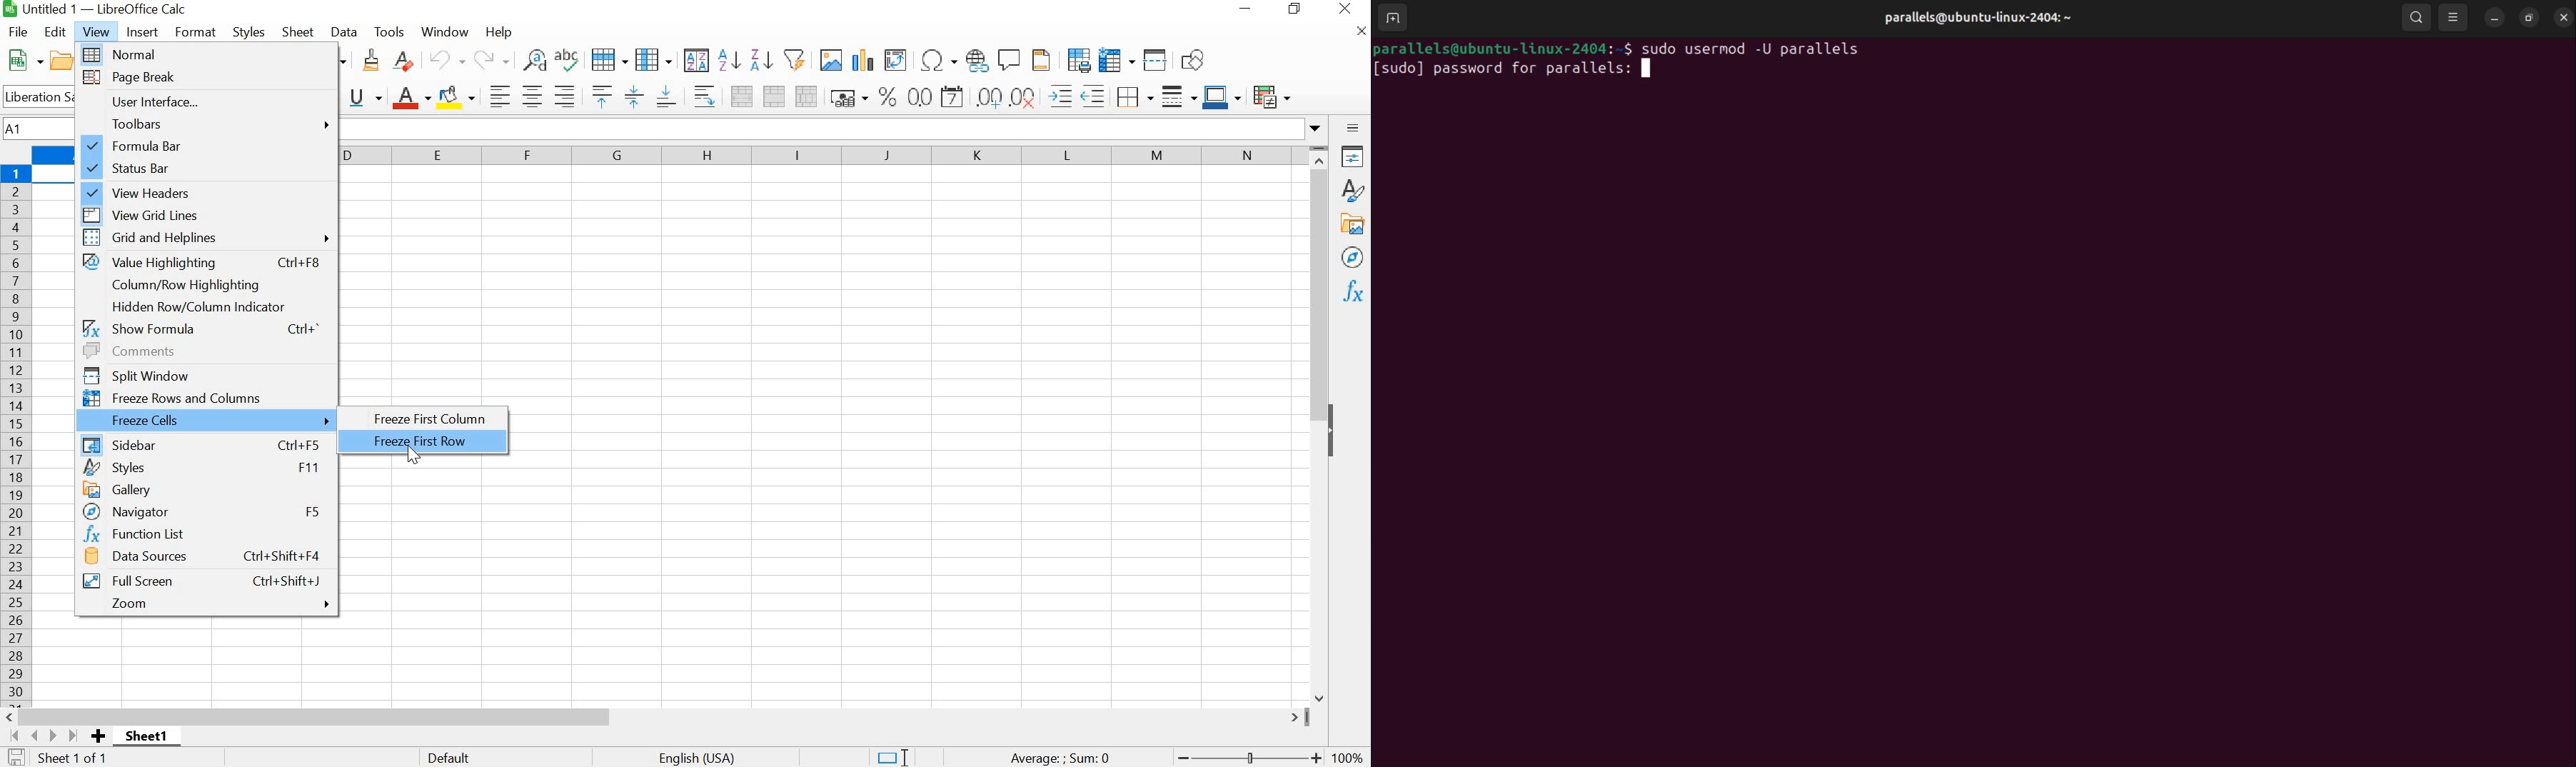 This screenshot has height=784, width=2576. Describe the element at coordinates (745, 60) in the screenshot. I see `SORT ASCENDING OR SORT DESCENDING` at that location.